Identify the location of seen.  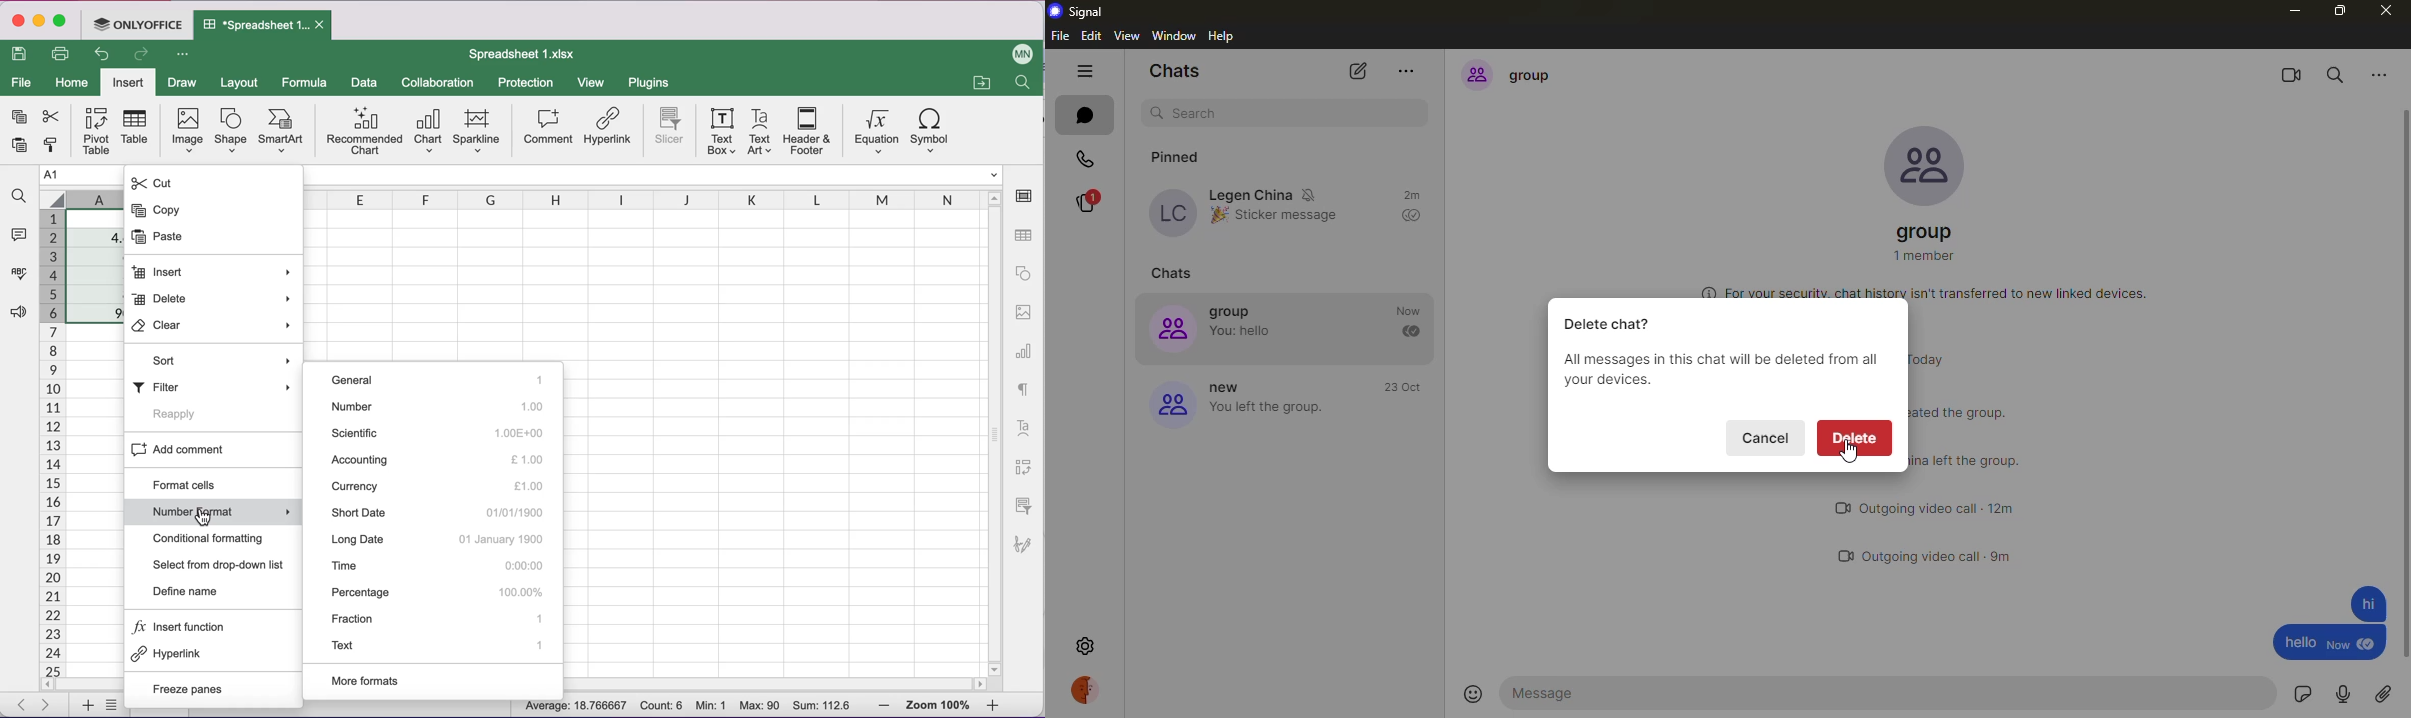
(2373, 647).